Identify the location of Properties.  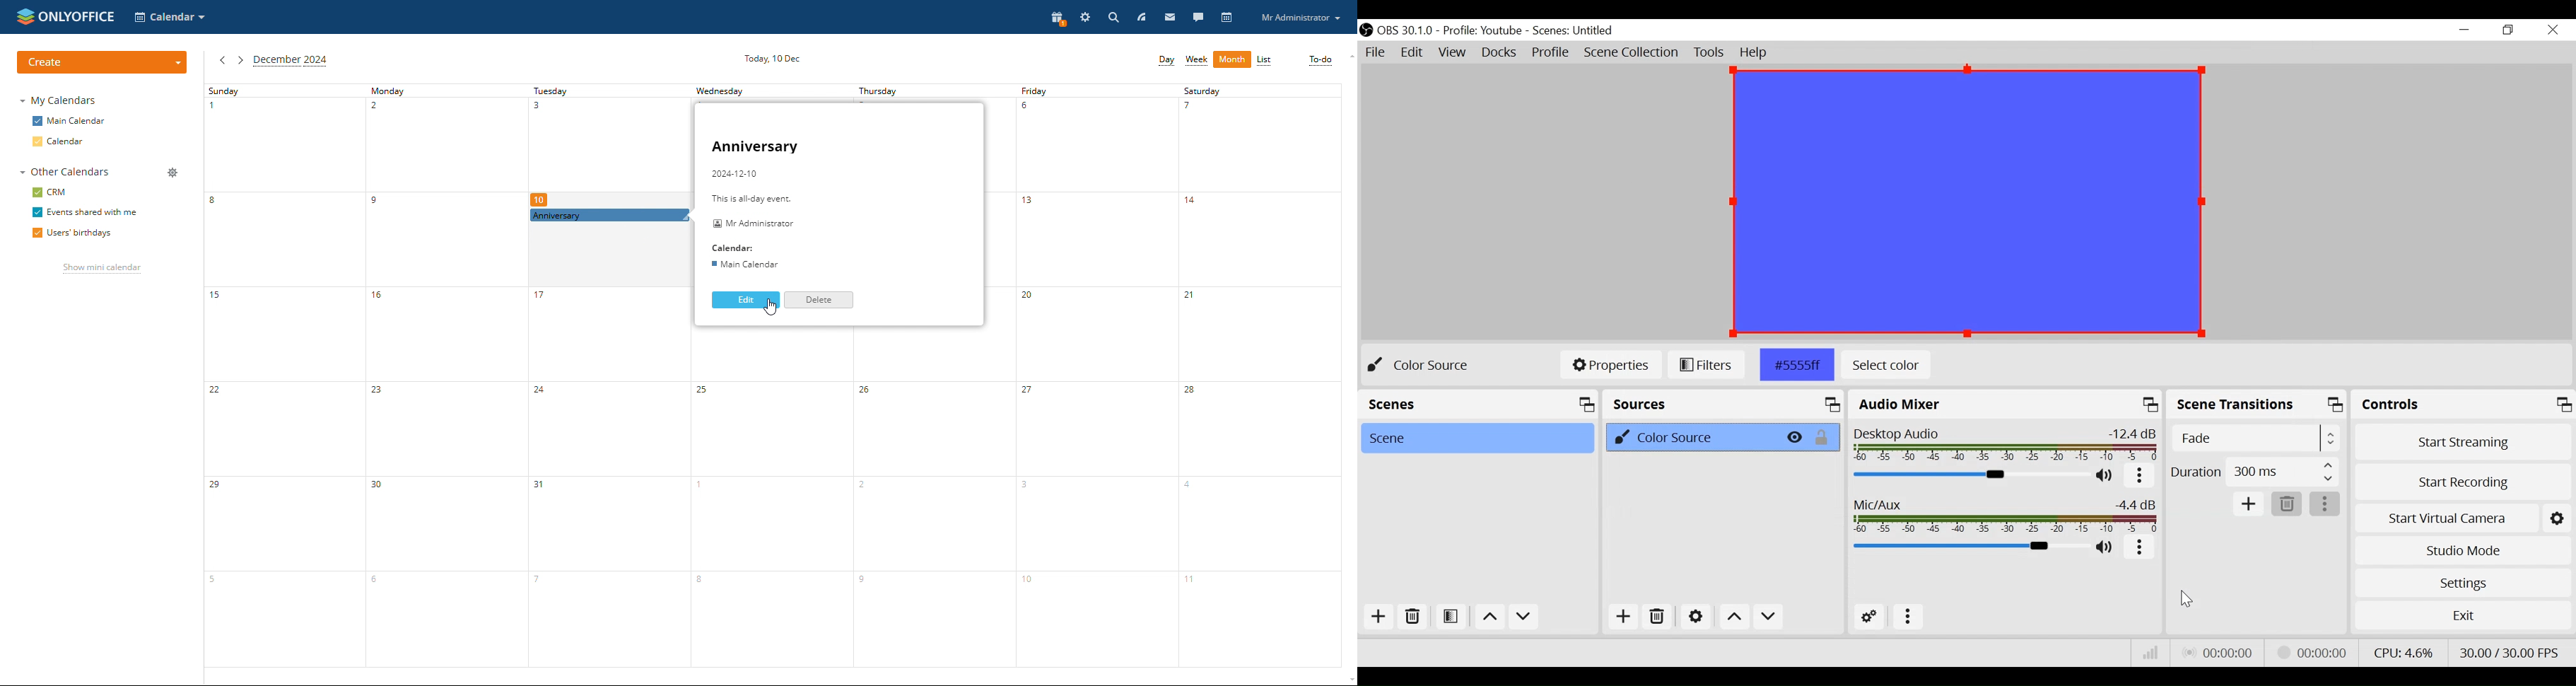
(1610, 365).